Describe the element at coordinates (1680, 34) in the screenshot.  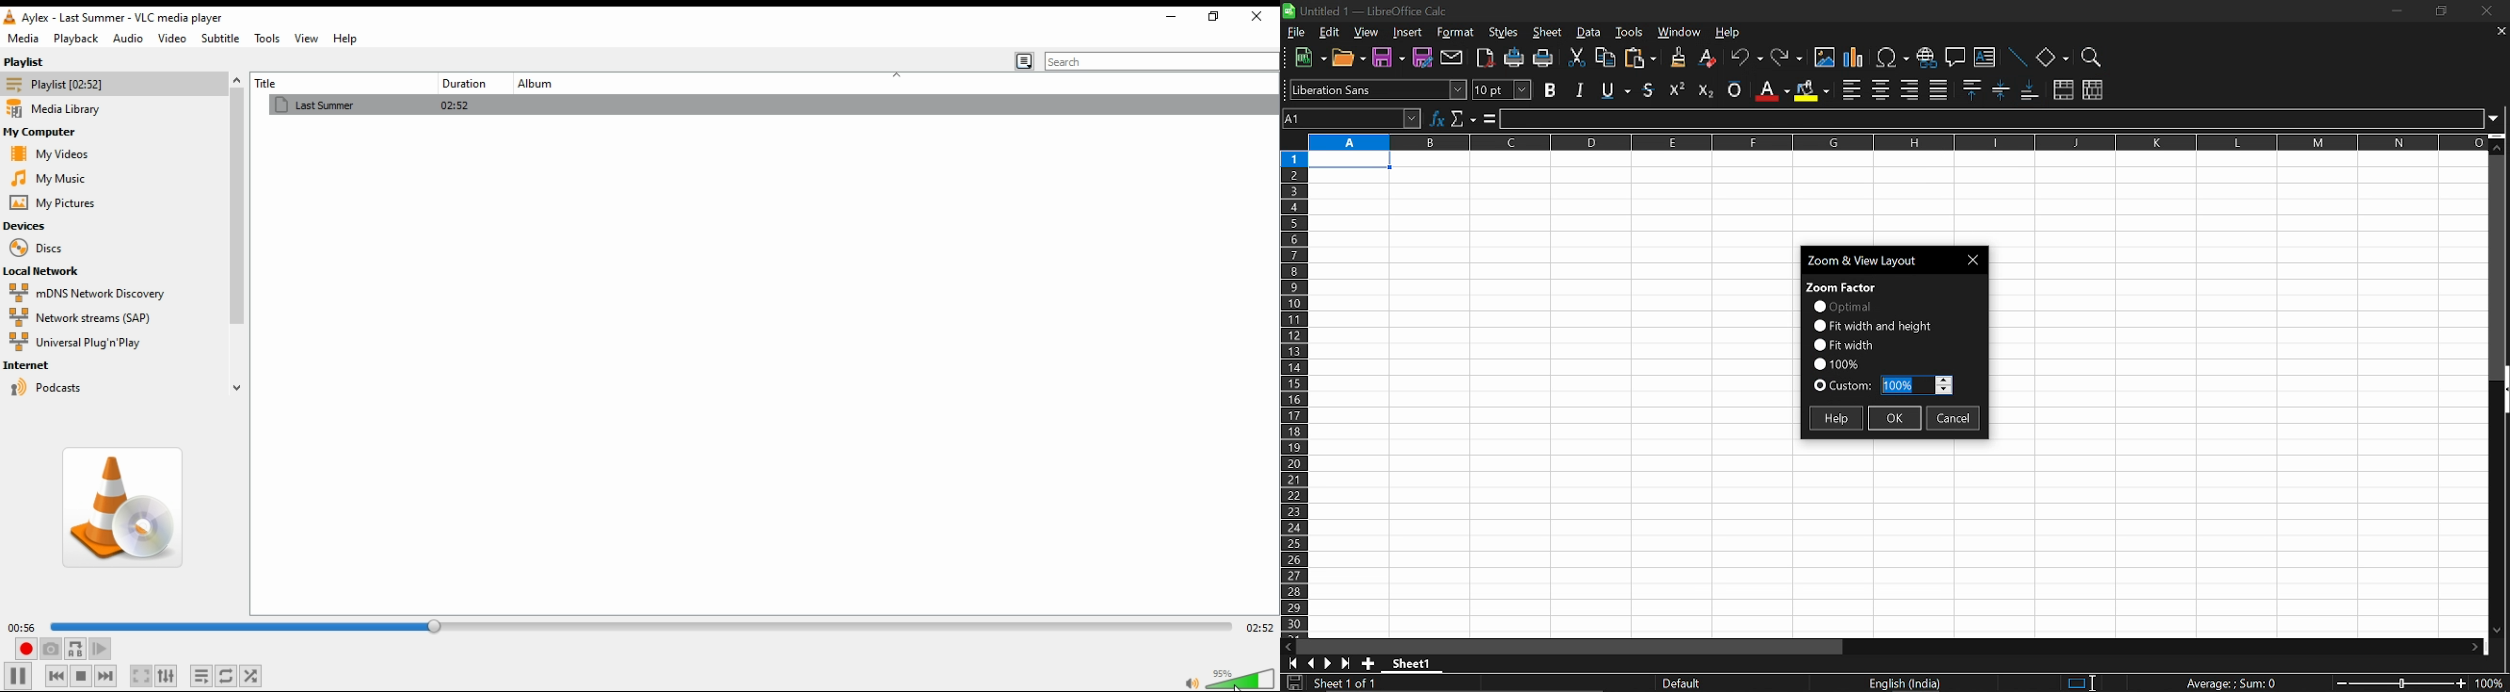
I see `window` at that location.